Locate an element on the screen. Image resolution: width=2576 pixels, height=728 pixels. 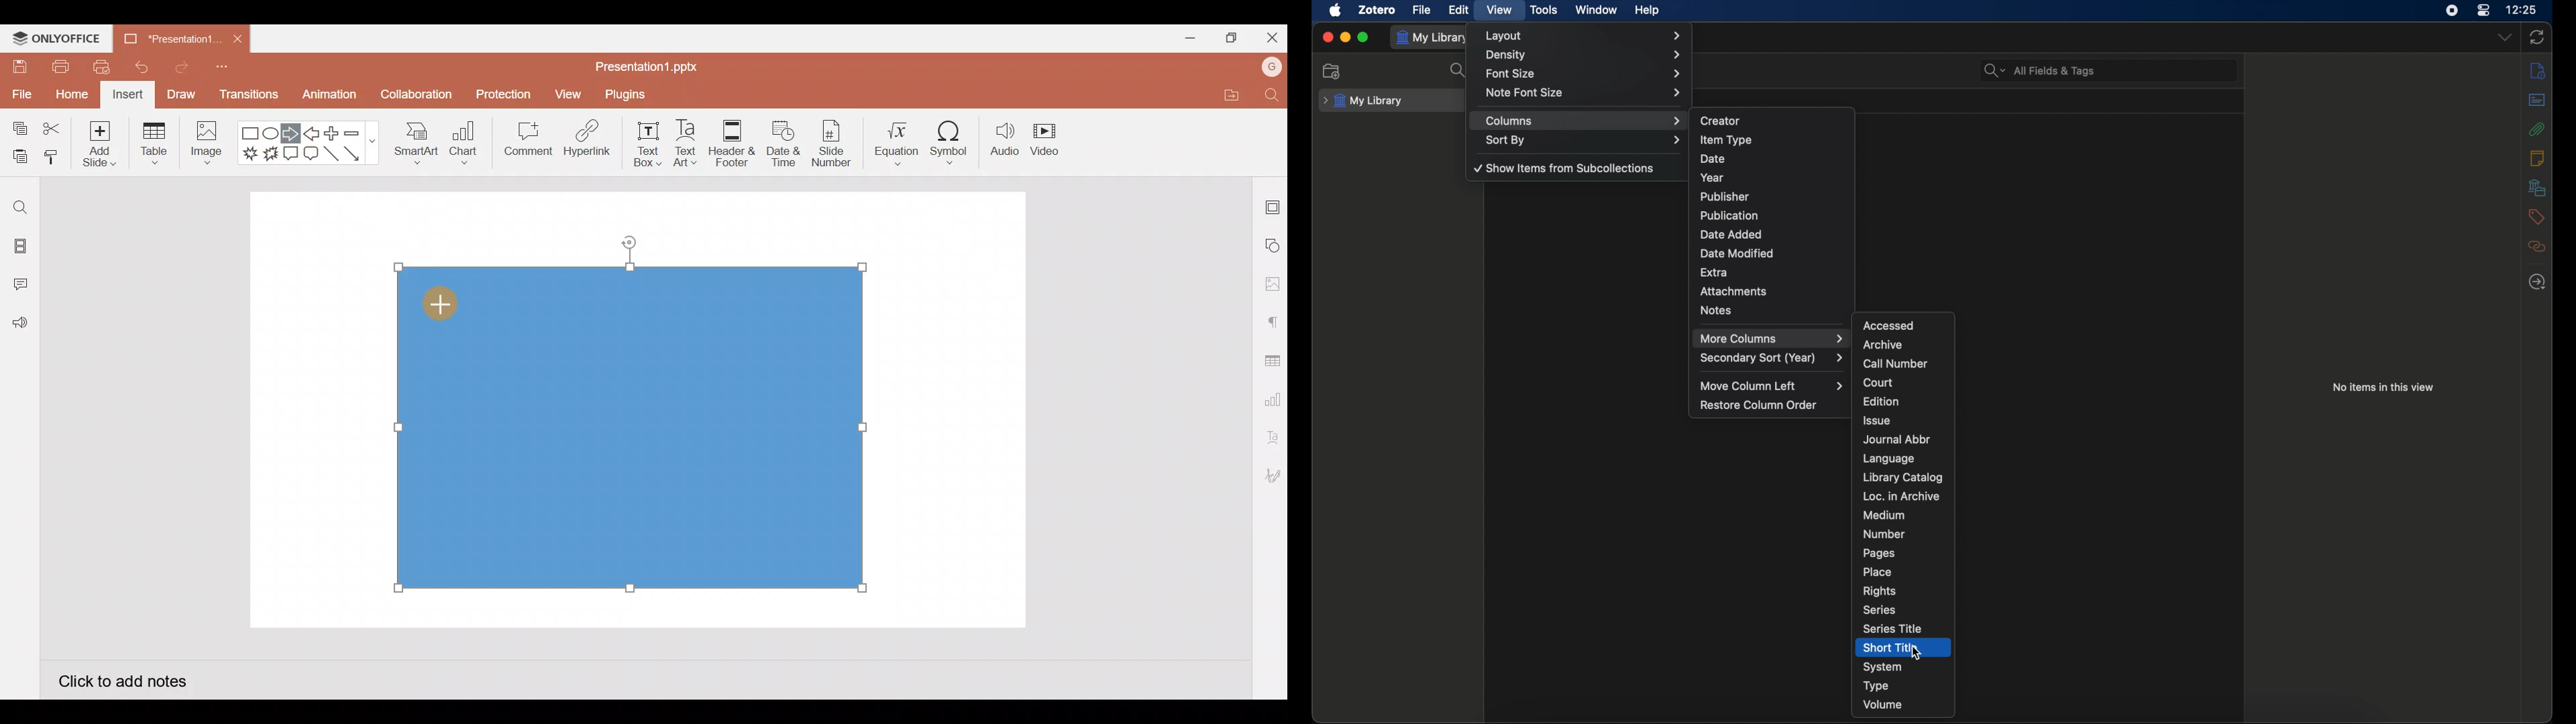
series title is located at coordinates (1892, 628).